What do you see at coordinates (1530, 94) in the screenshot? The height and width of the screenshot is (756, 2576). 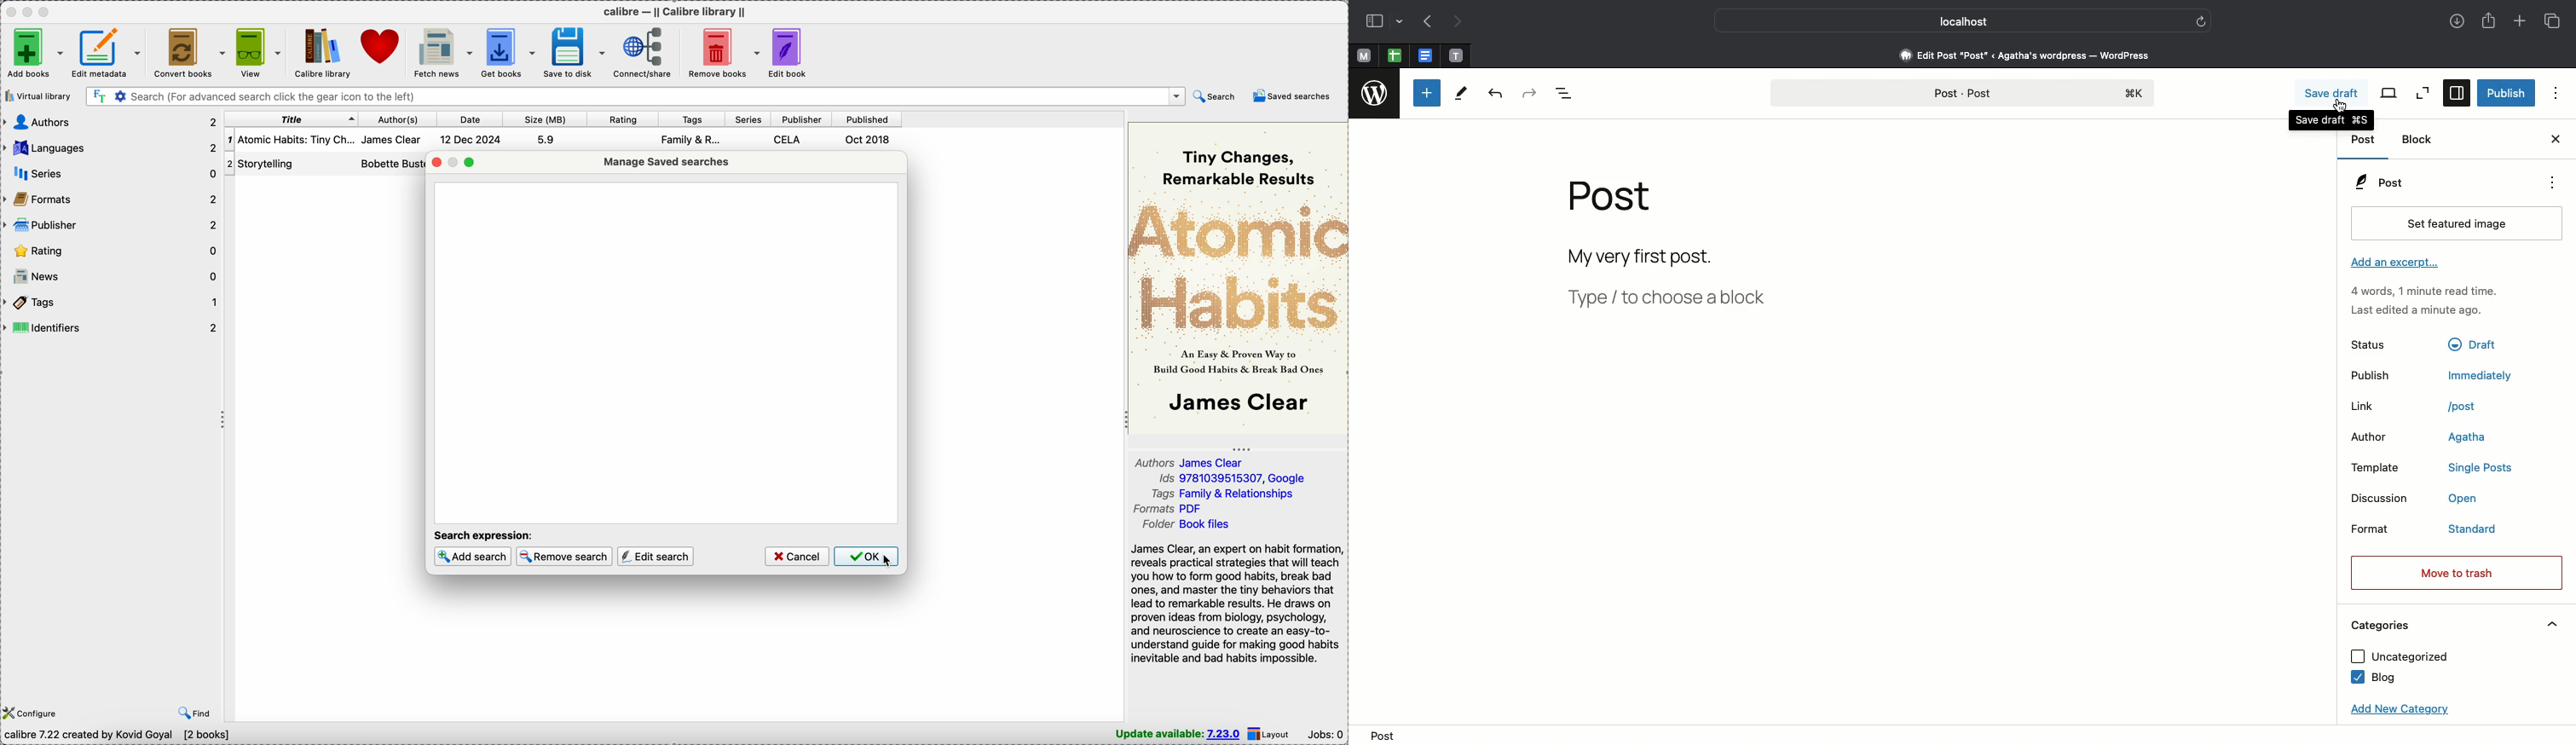 I see `Redo` at bounding box center [1530, 94].